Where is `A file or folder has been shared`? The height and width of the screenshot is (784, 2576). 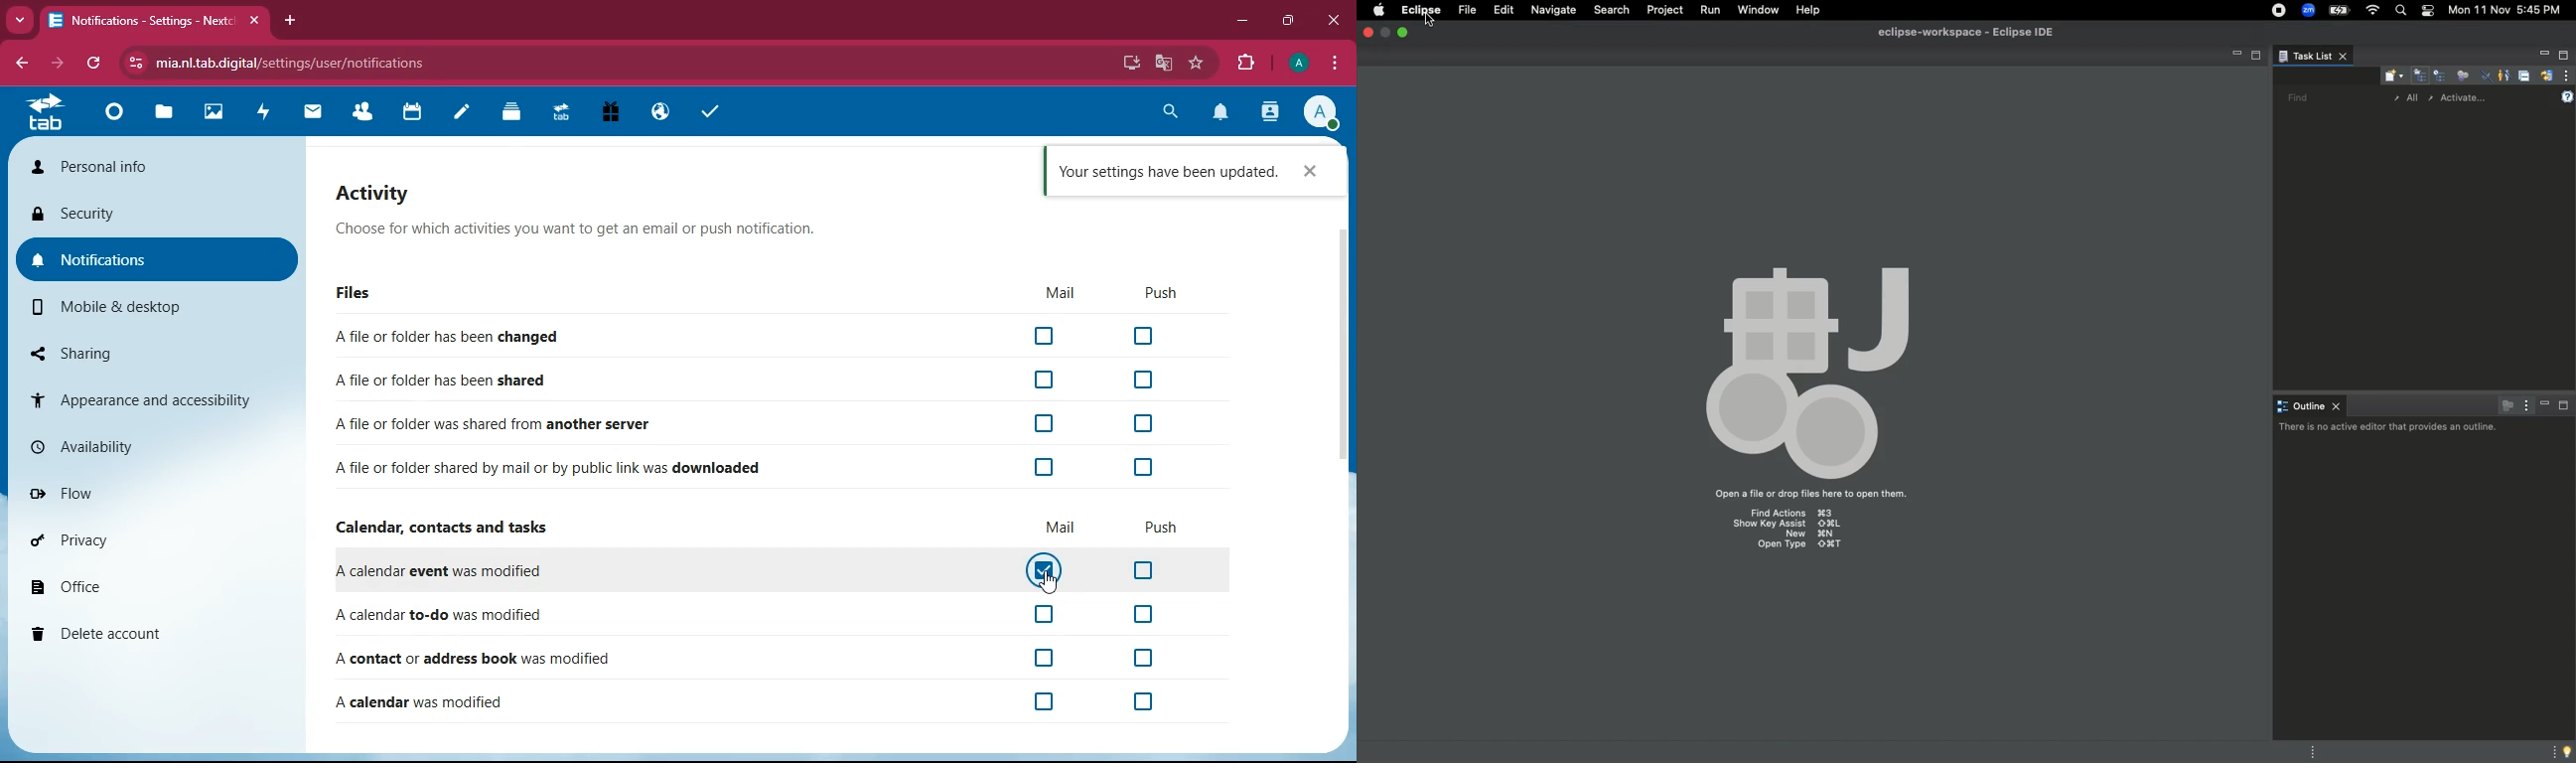
A file or folder has been shared is located at coordinates (751, 382).